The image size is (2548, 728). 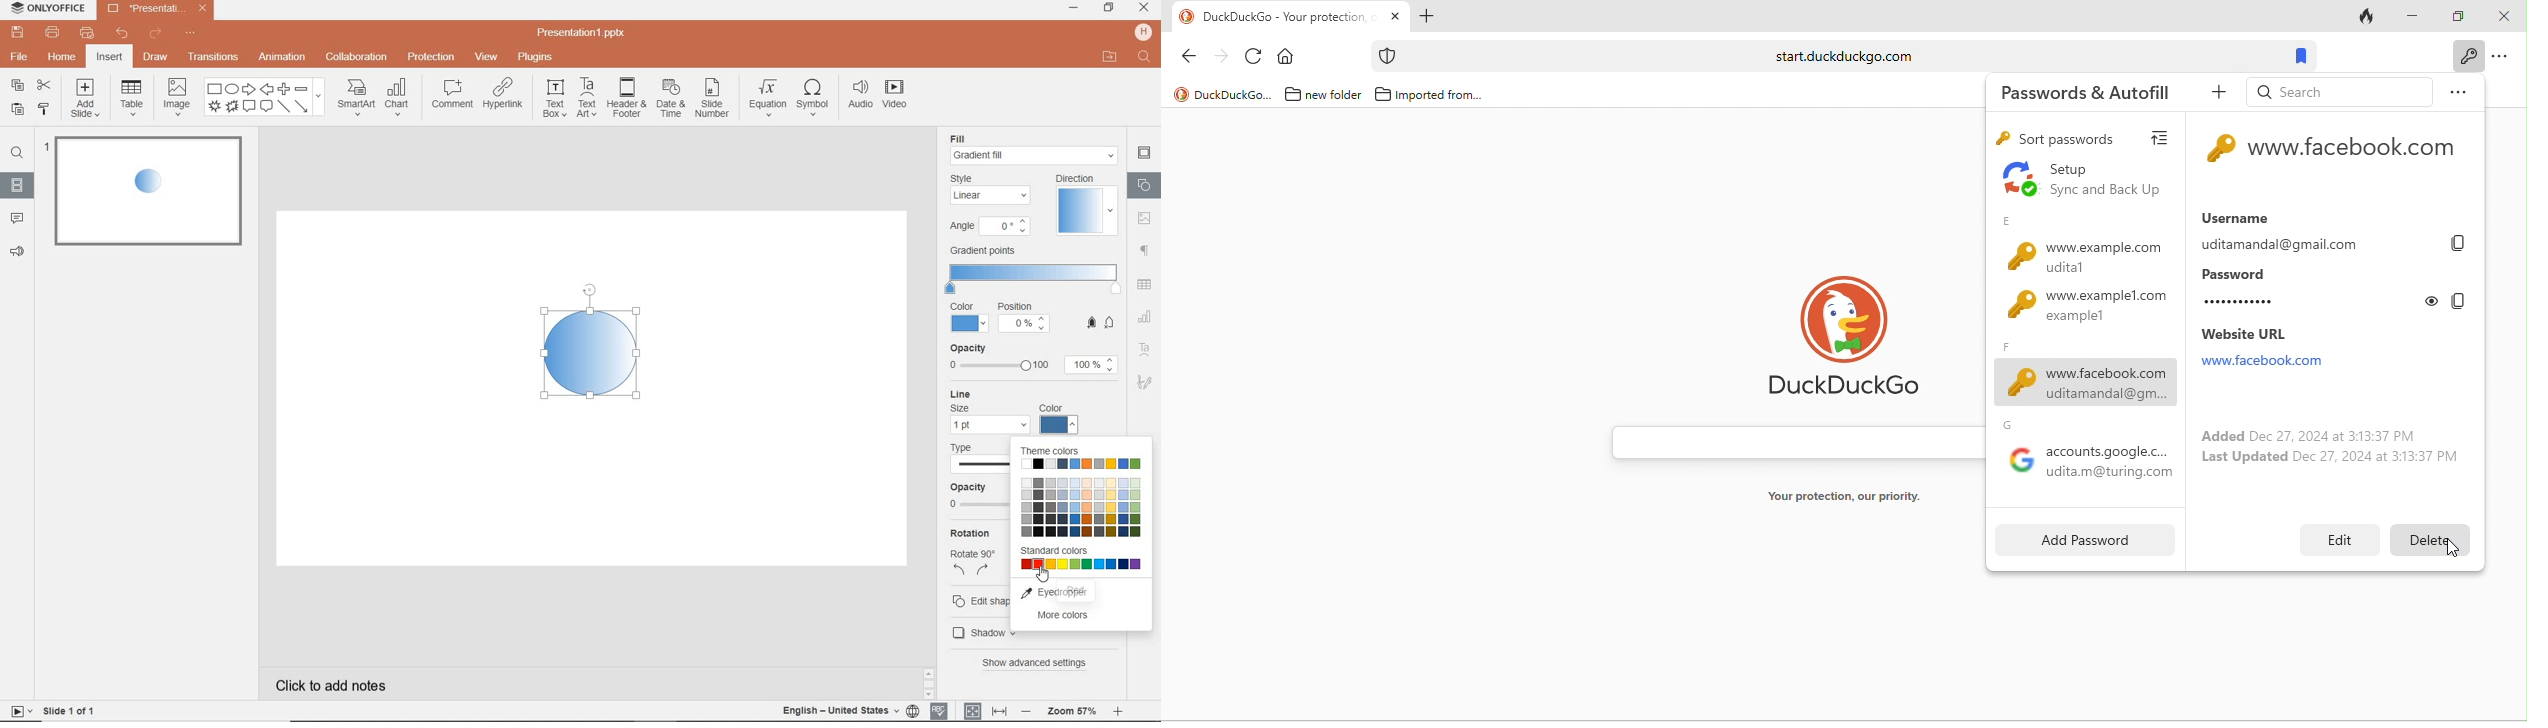 What do you see at coordinates (46, 9) in the screenshot?
I see `system name` at bounding box center [46, 9].